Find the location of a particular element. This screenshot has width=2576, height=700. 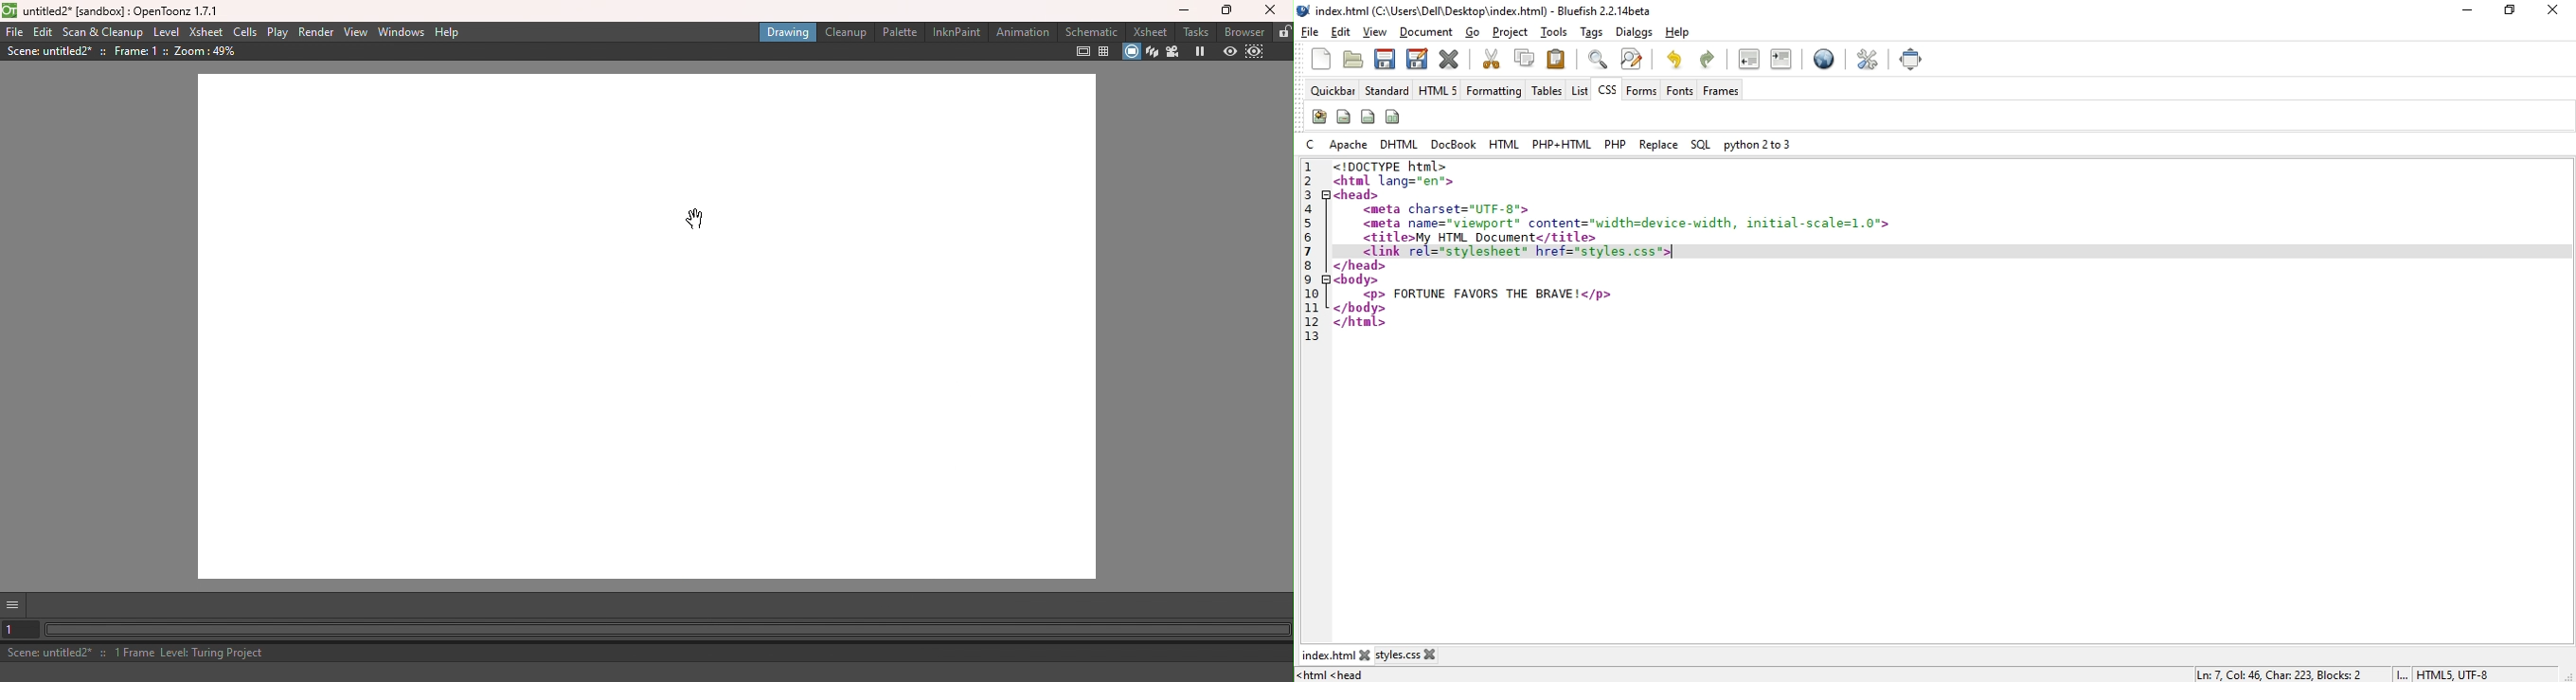

full screen is located at coordinates (1913, 59).